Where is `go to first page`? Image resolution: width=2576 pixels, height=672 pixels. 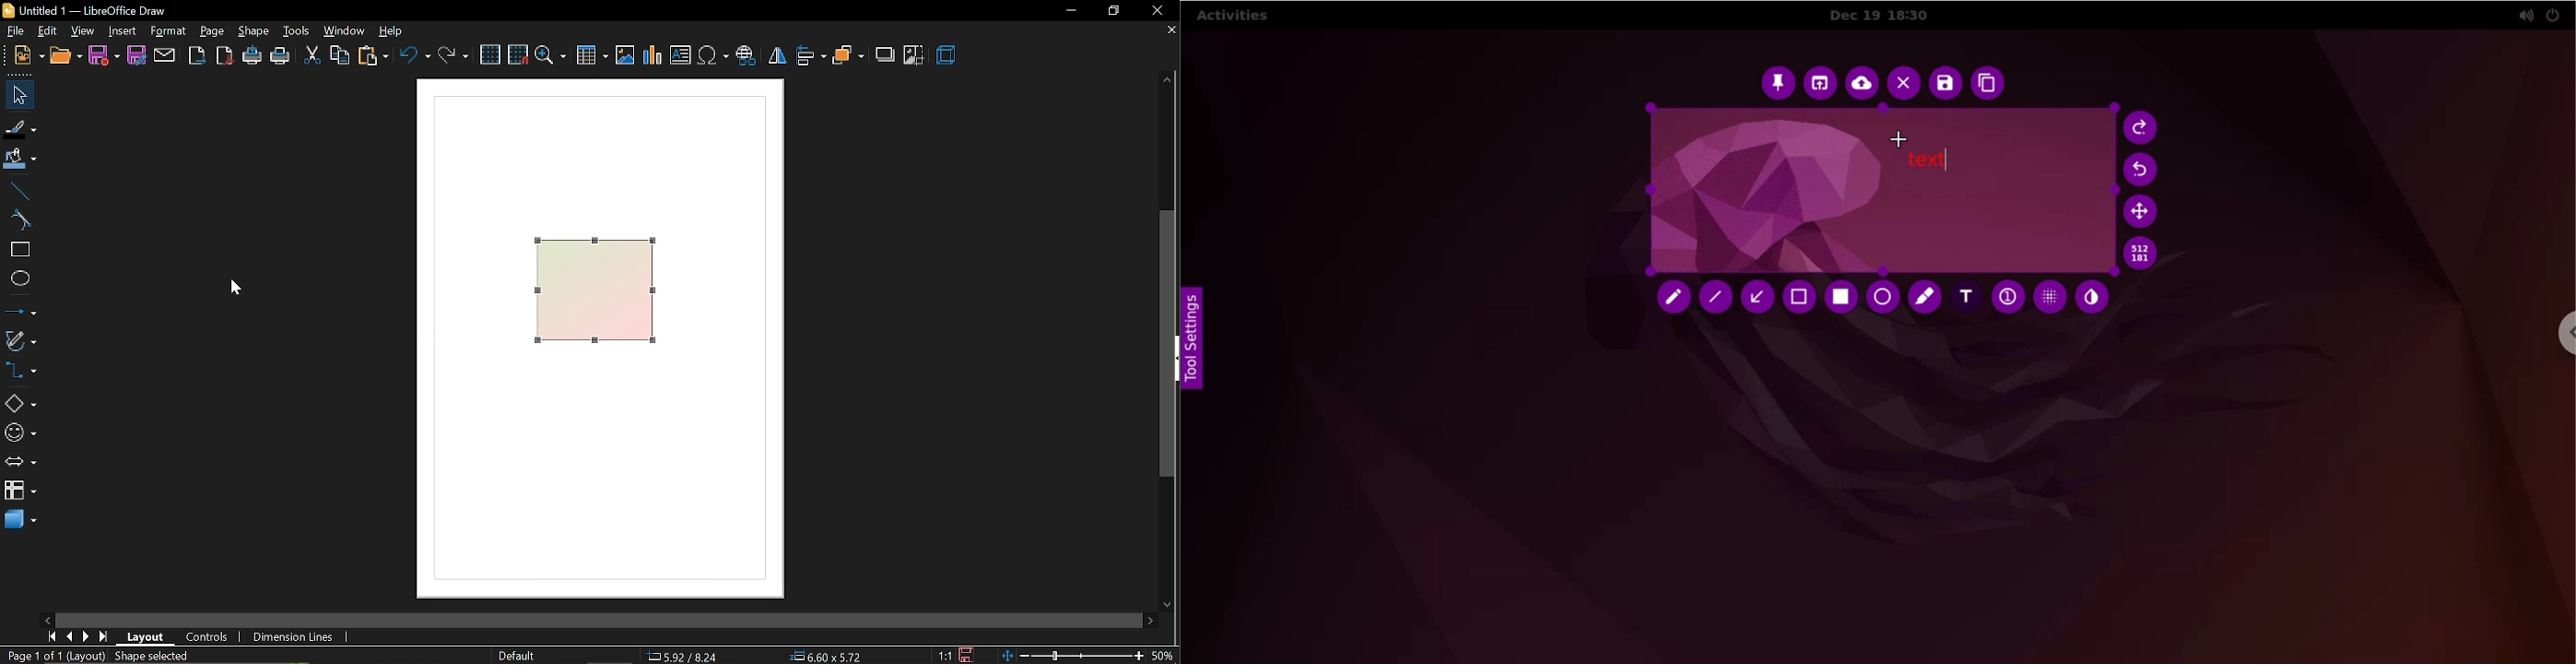
go to first page is located at coordinates (52, 636).